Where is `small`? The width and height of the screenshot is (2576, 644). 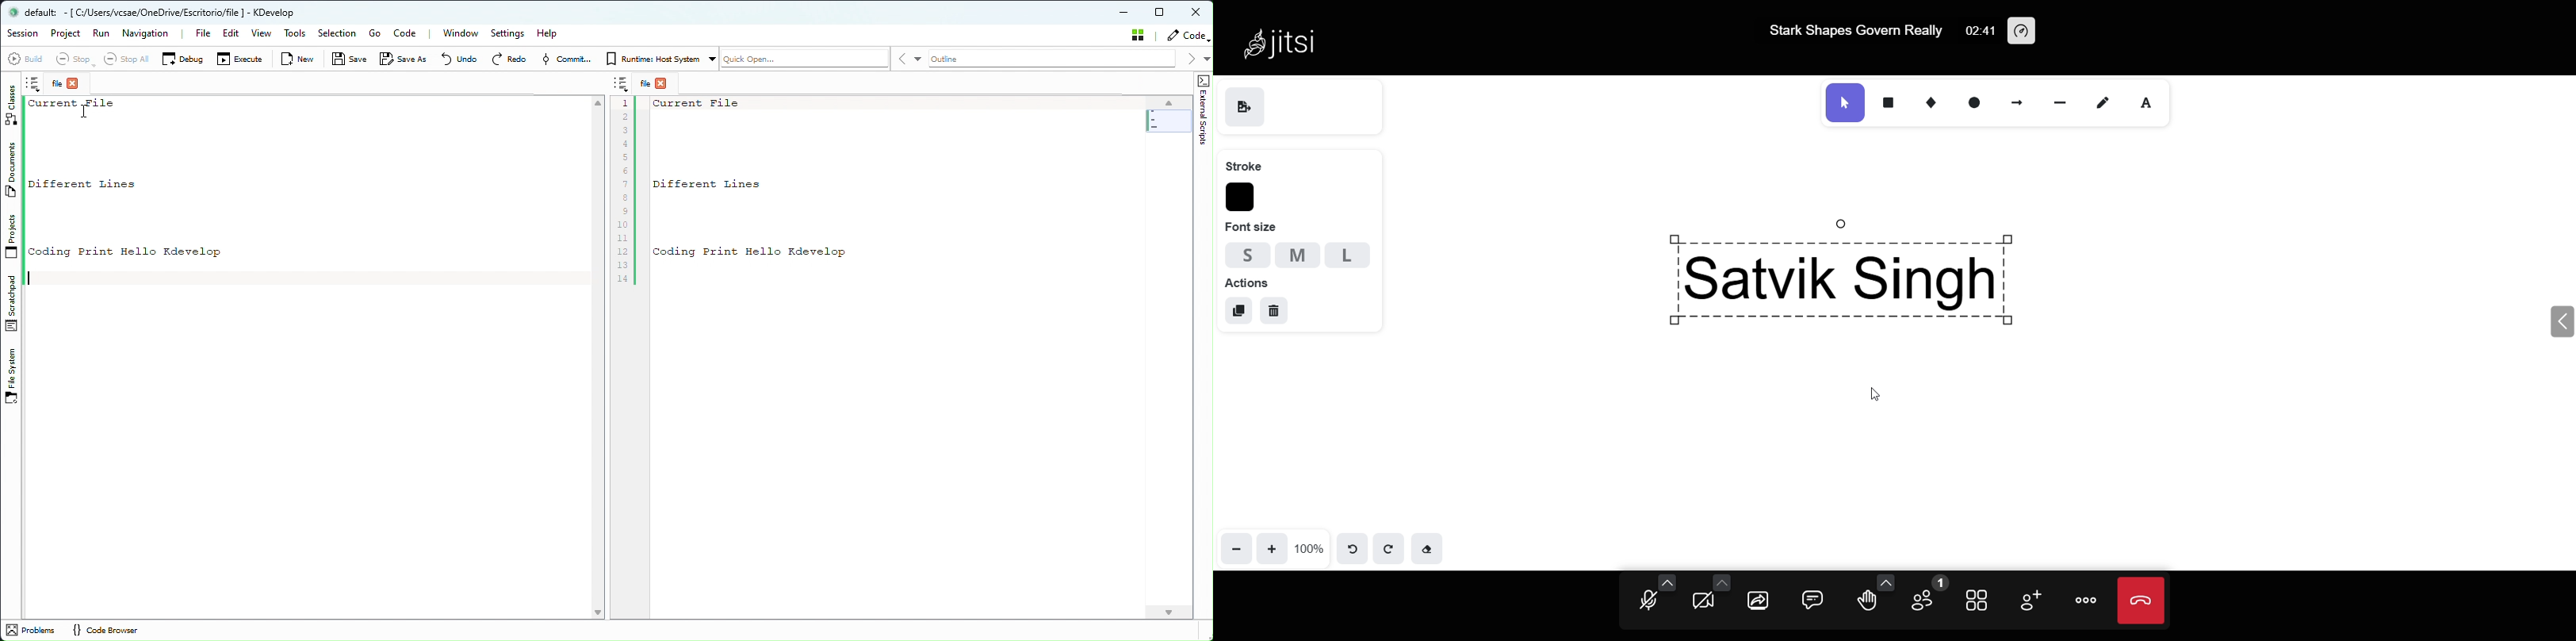
small is located at coordinates (1243, 253).